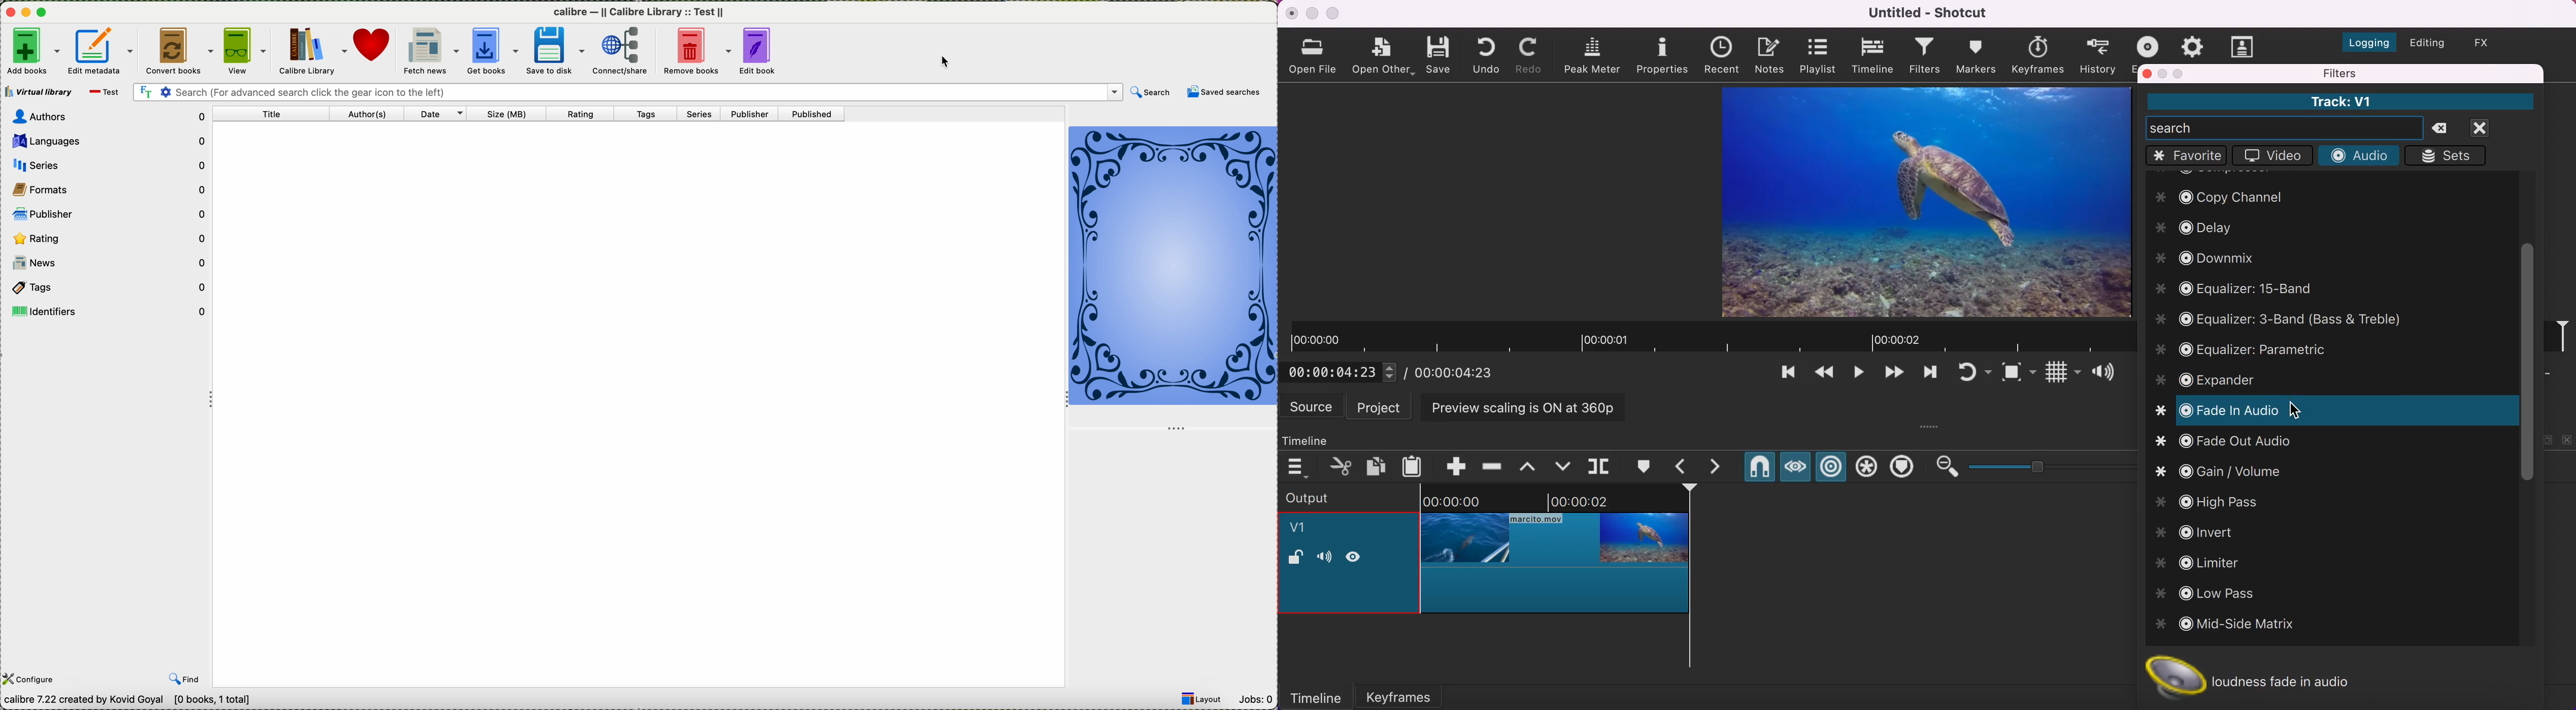 This screenshot has height=728, width=2576. What do you see at coordinates (106, 116) in the screenshot?
I see `Authors` at bounding box center [106, 116].